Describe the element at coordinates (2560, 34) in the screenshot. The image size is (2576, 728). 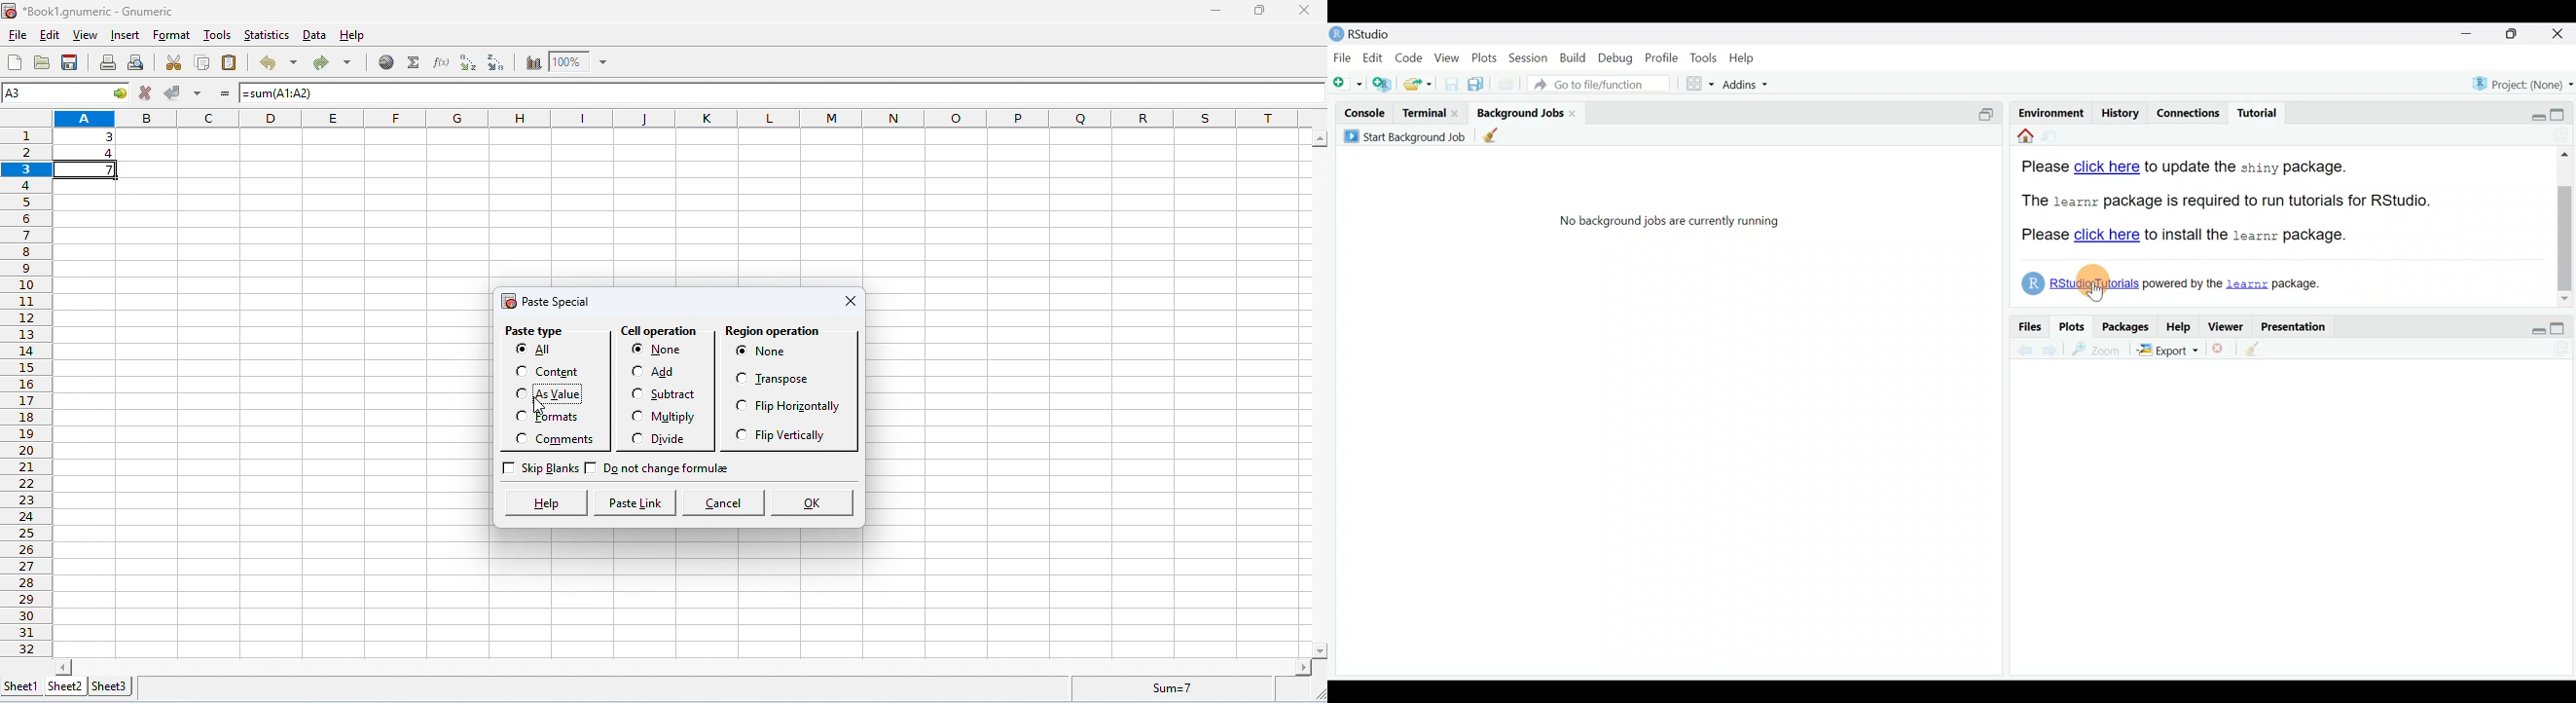
I see `Close` at that location.